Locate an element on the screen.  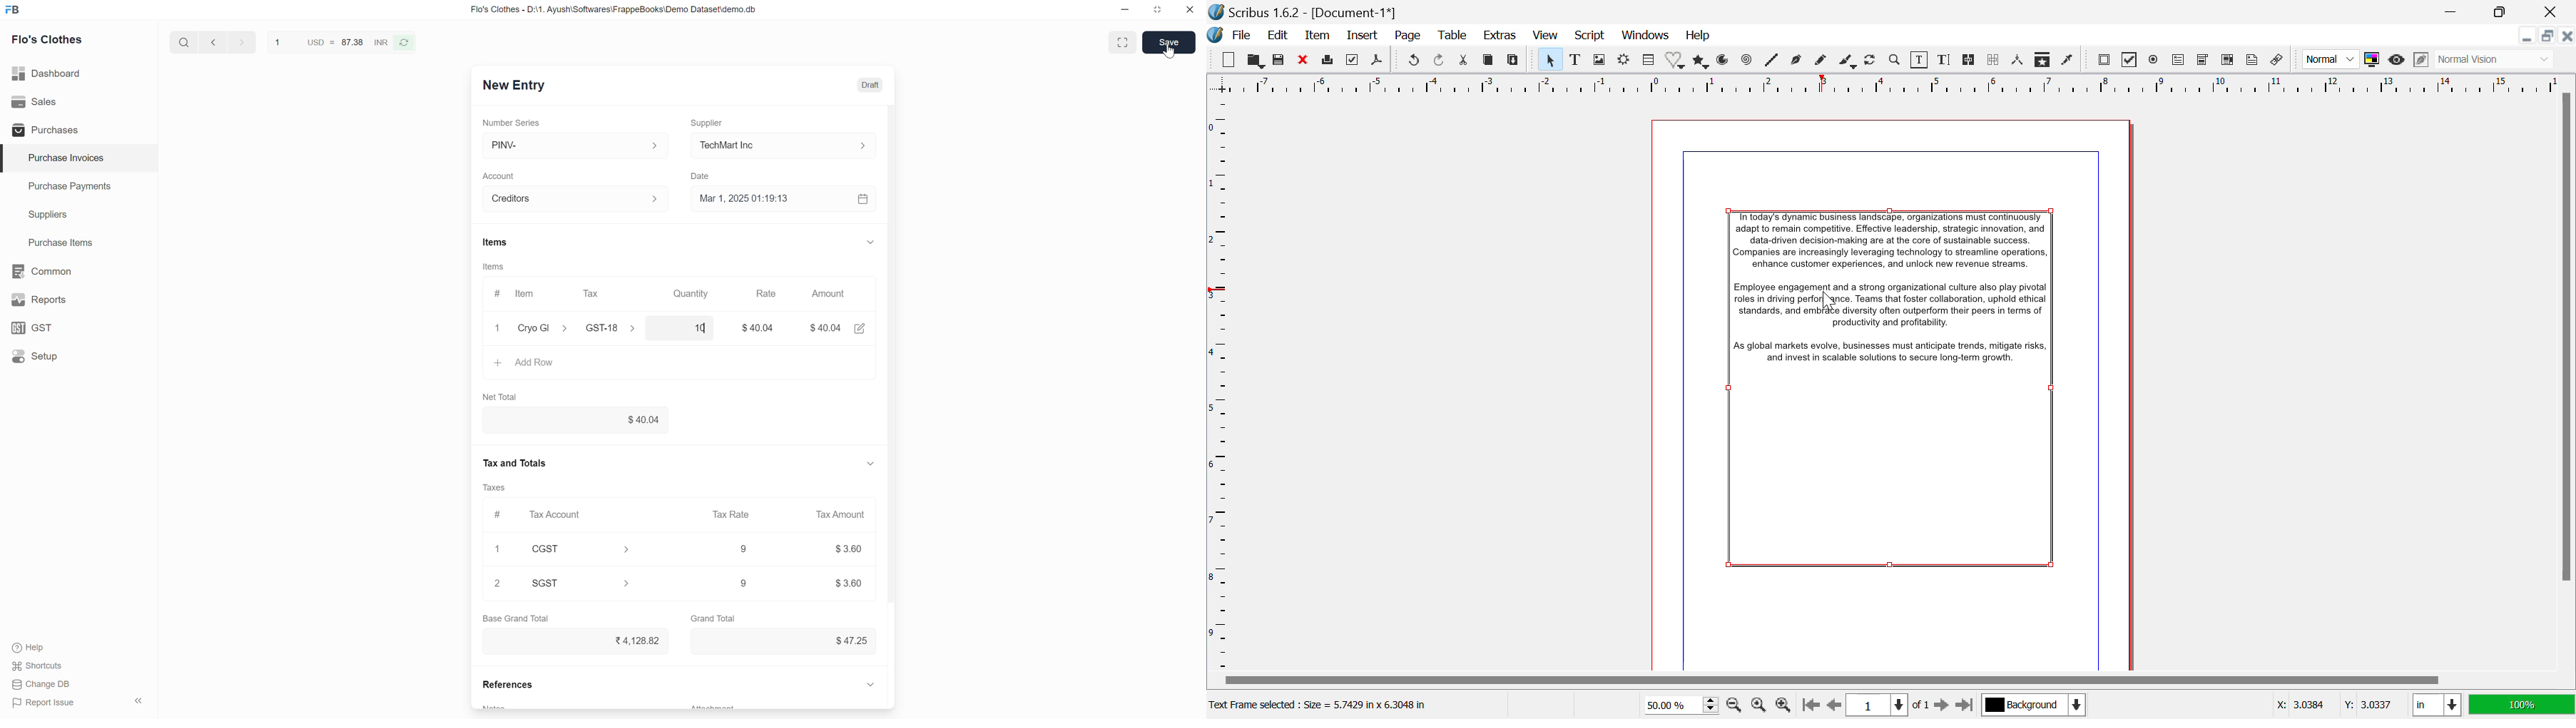
Bezier Curve is located at coordinates (1796, 61).